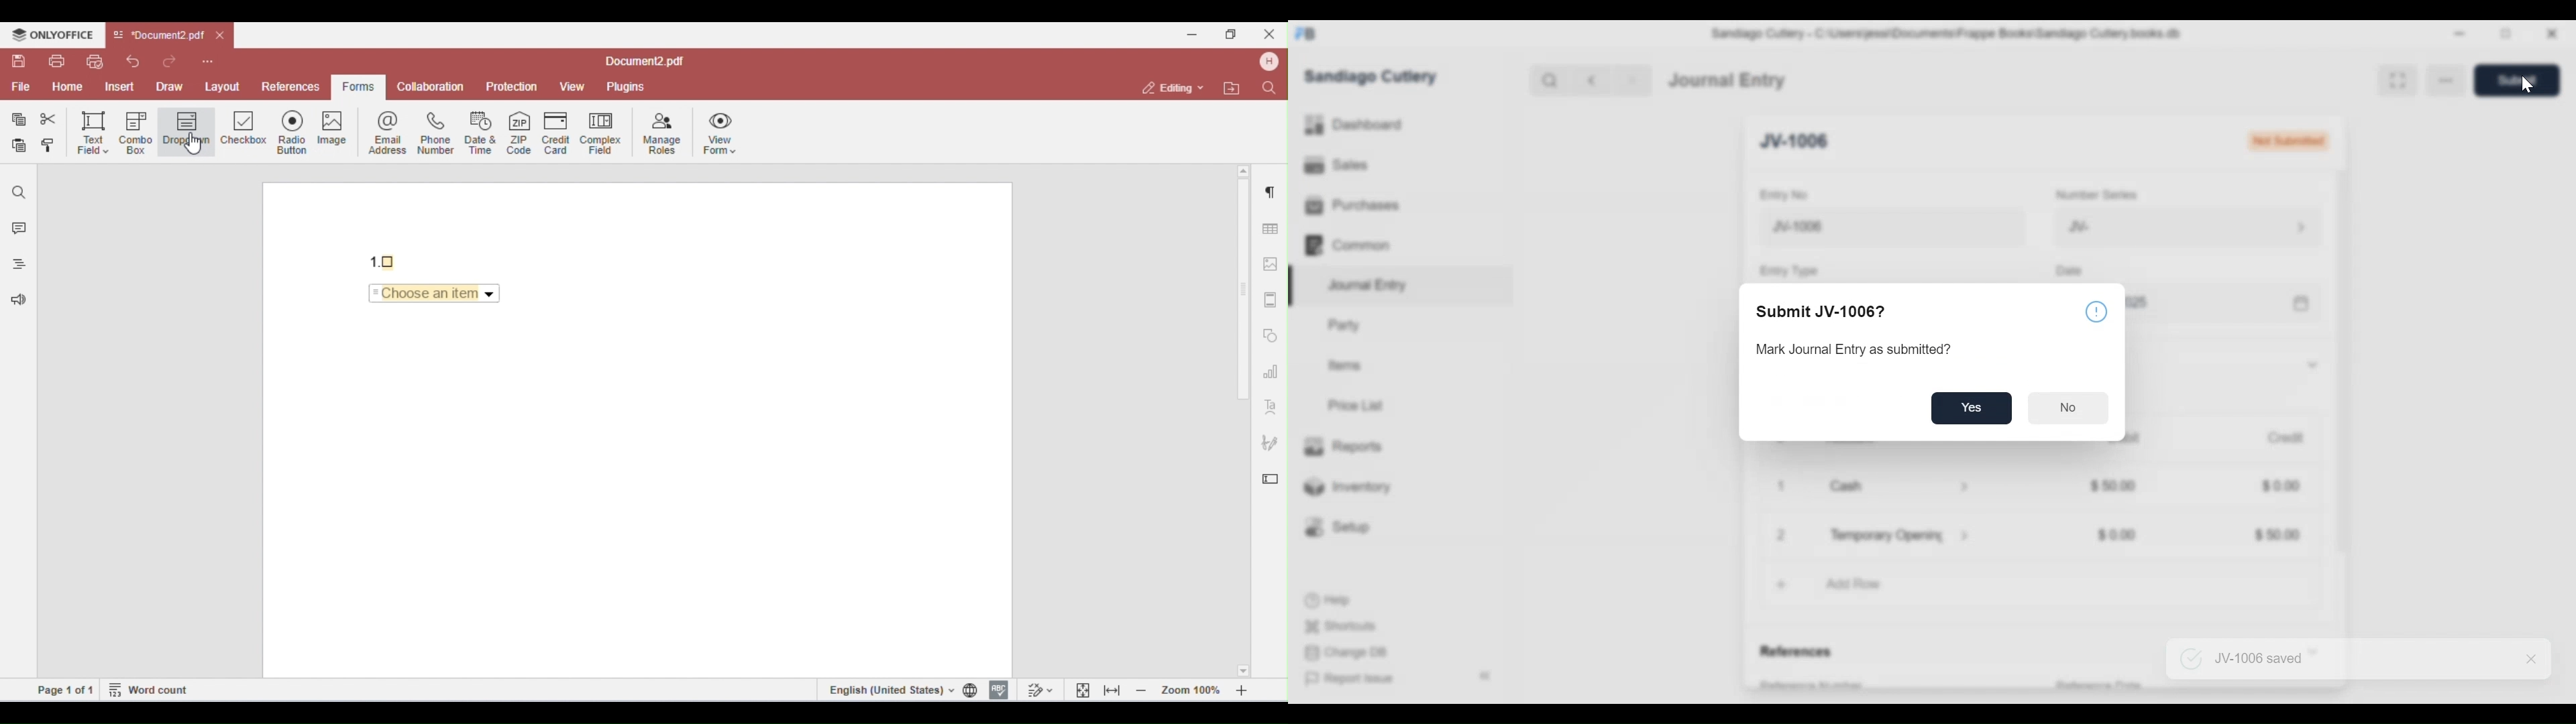 The height and width of the screenshot is (728, 2576). Describe the element at coordinates (2529, 87) in the screenshot. I see `Cursor` at that location.